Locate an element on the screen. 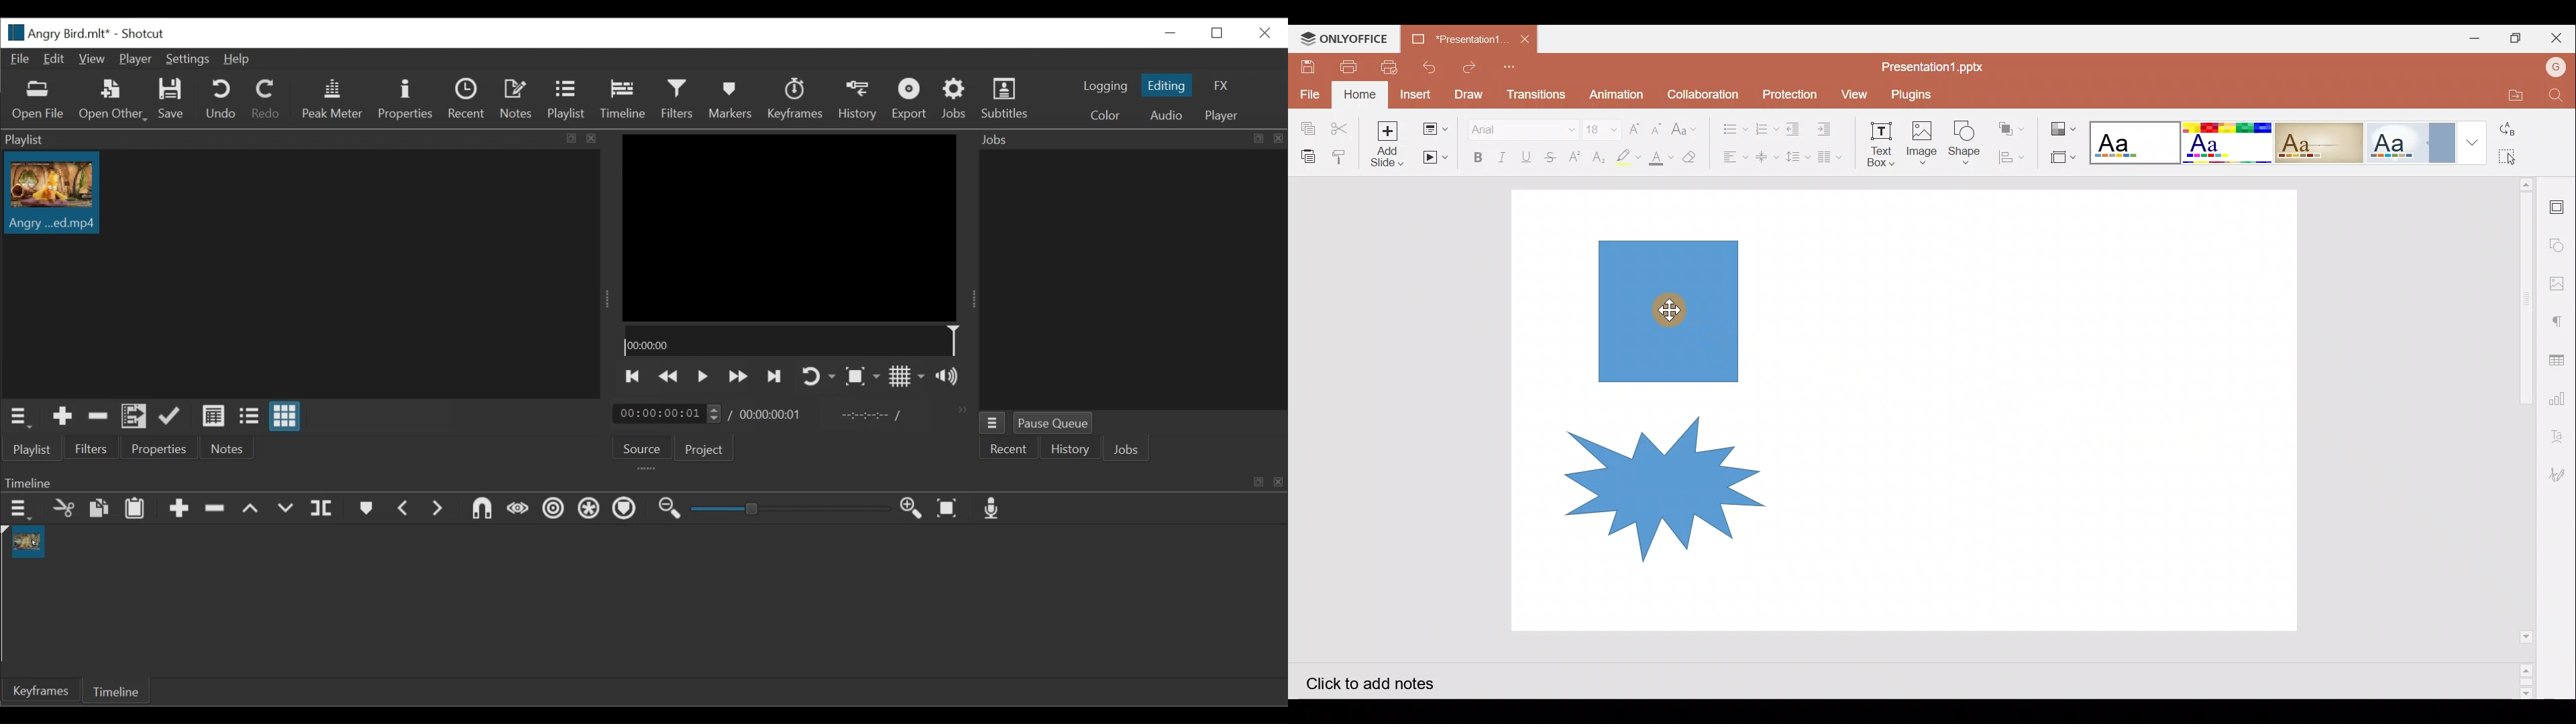 This screenshot has height=728, width=2576. Jobs Panel is located at coordinates (1132, 278).